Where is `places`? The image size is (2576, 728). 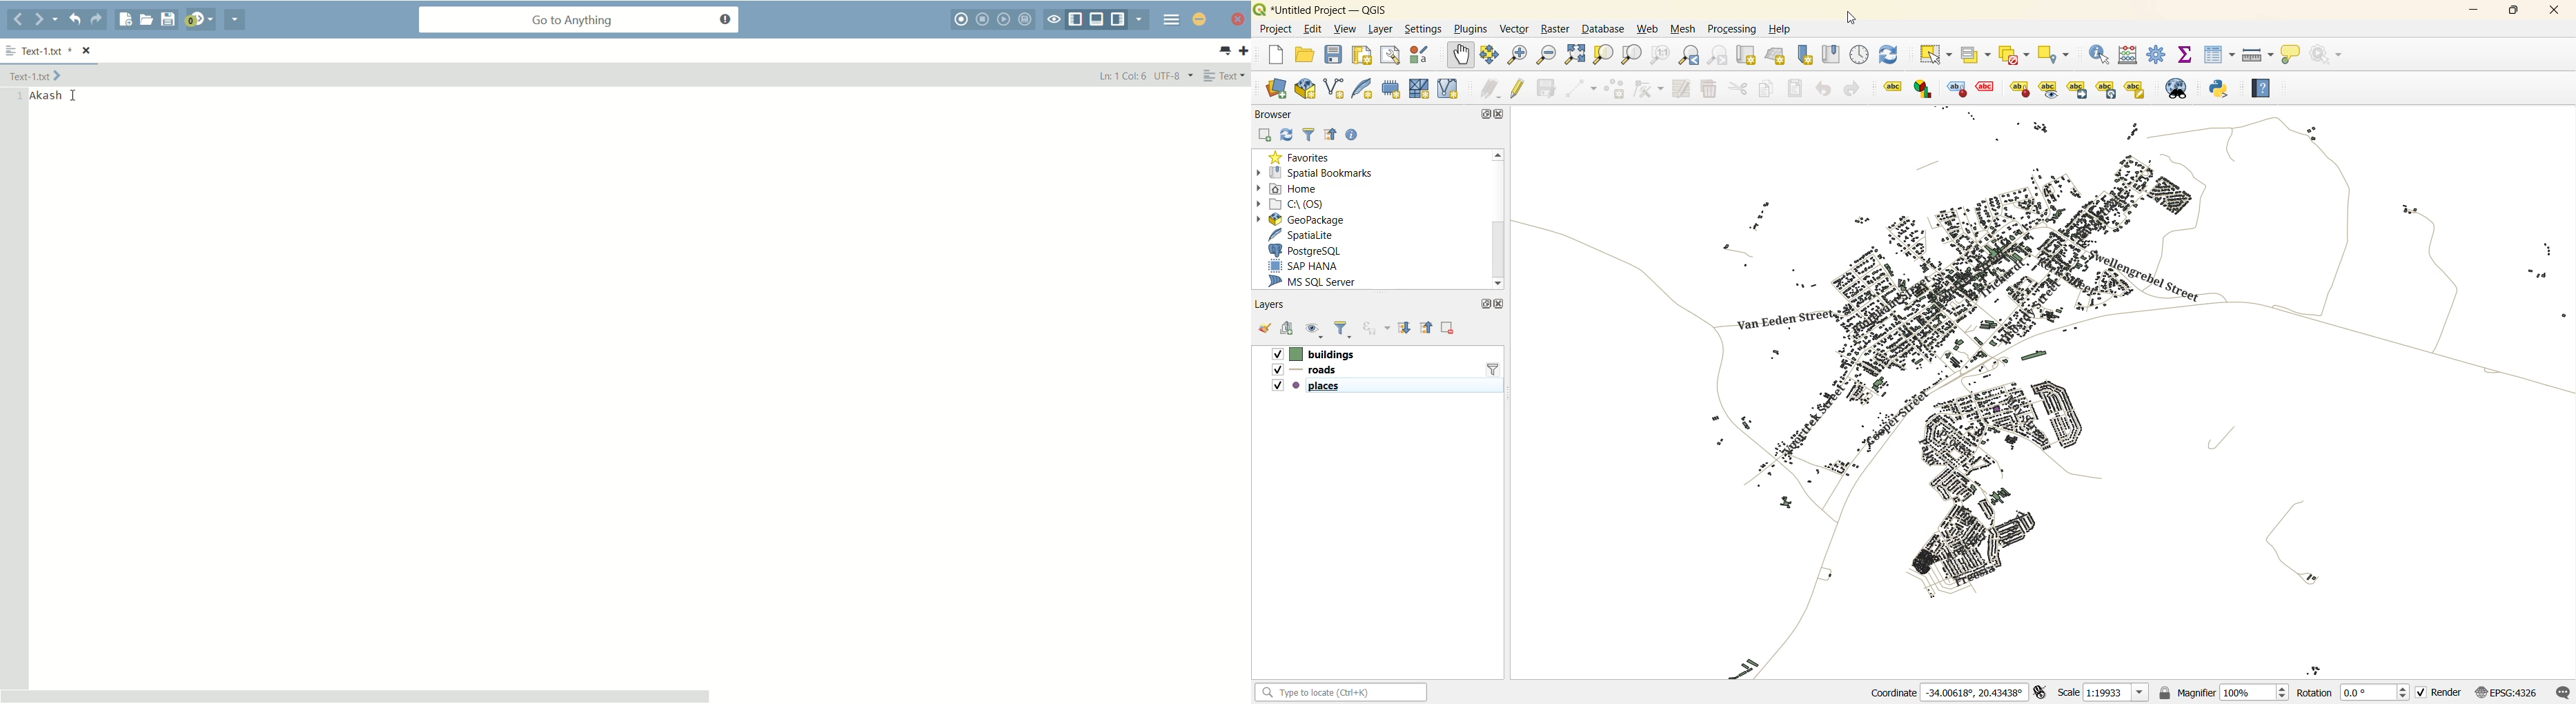
places is located at coordinates (1308, 387).